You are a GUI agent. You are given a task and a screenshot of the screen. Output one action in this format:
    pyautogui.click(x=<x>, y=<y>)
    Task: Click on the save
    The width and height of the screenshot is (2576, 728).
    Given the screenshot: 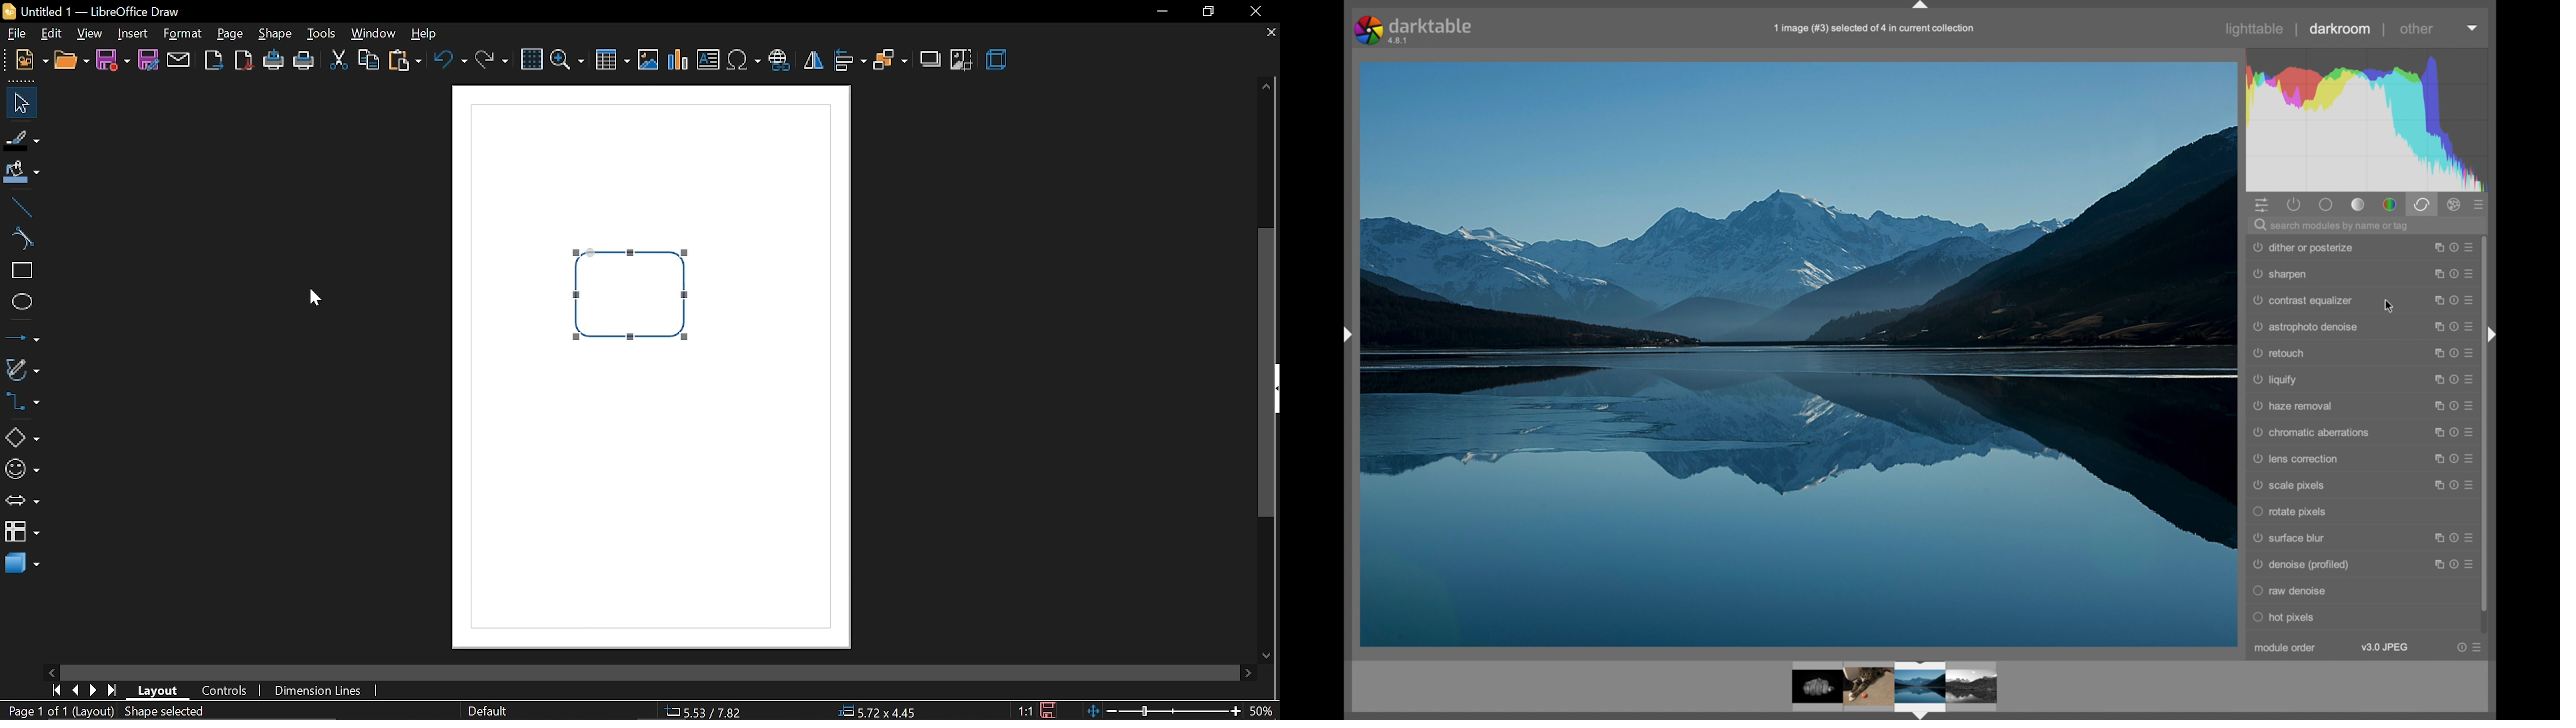 What is the action you would take?
    pyautogui.click(x=1048, y=710)
    